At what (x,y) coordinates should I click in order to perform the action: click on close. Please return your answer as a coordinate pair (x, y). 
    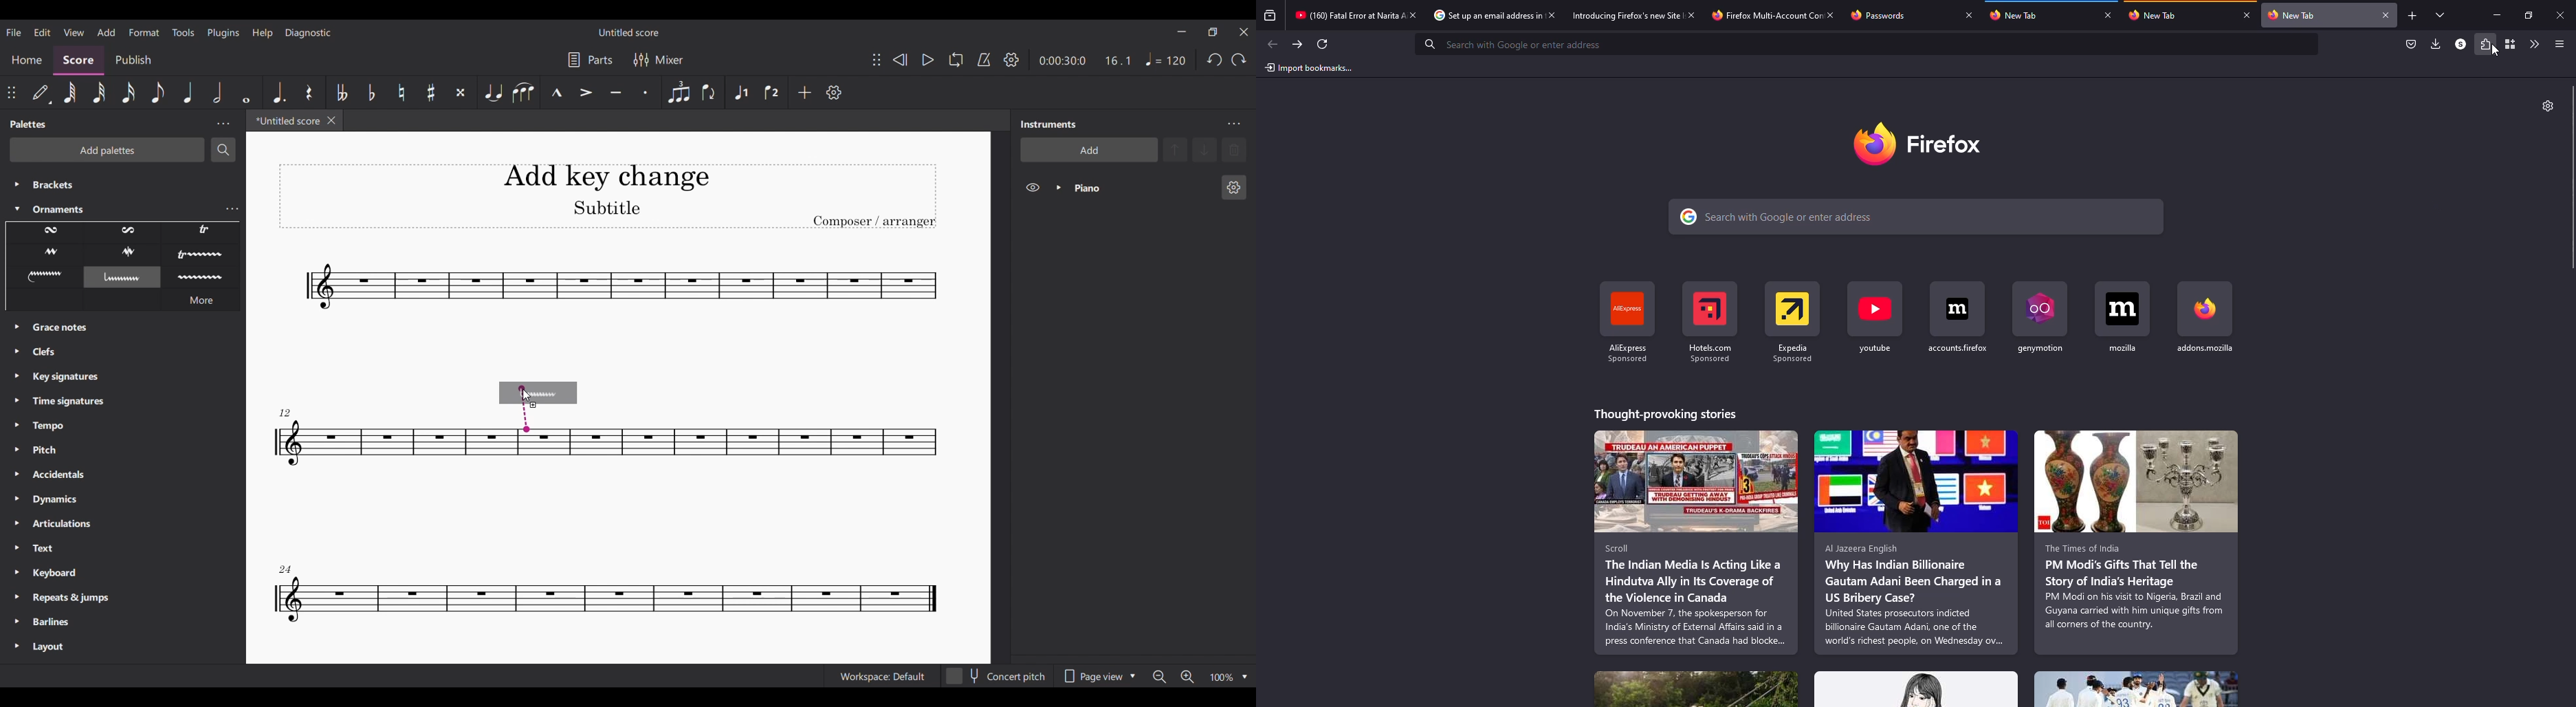
    Looking at the image, I should click on (1831, 14).